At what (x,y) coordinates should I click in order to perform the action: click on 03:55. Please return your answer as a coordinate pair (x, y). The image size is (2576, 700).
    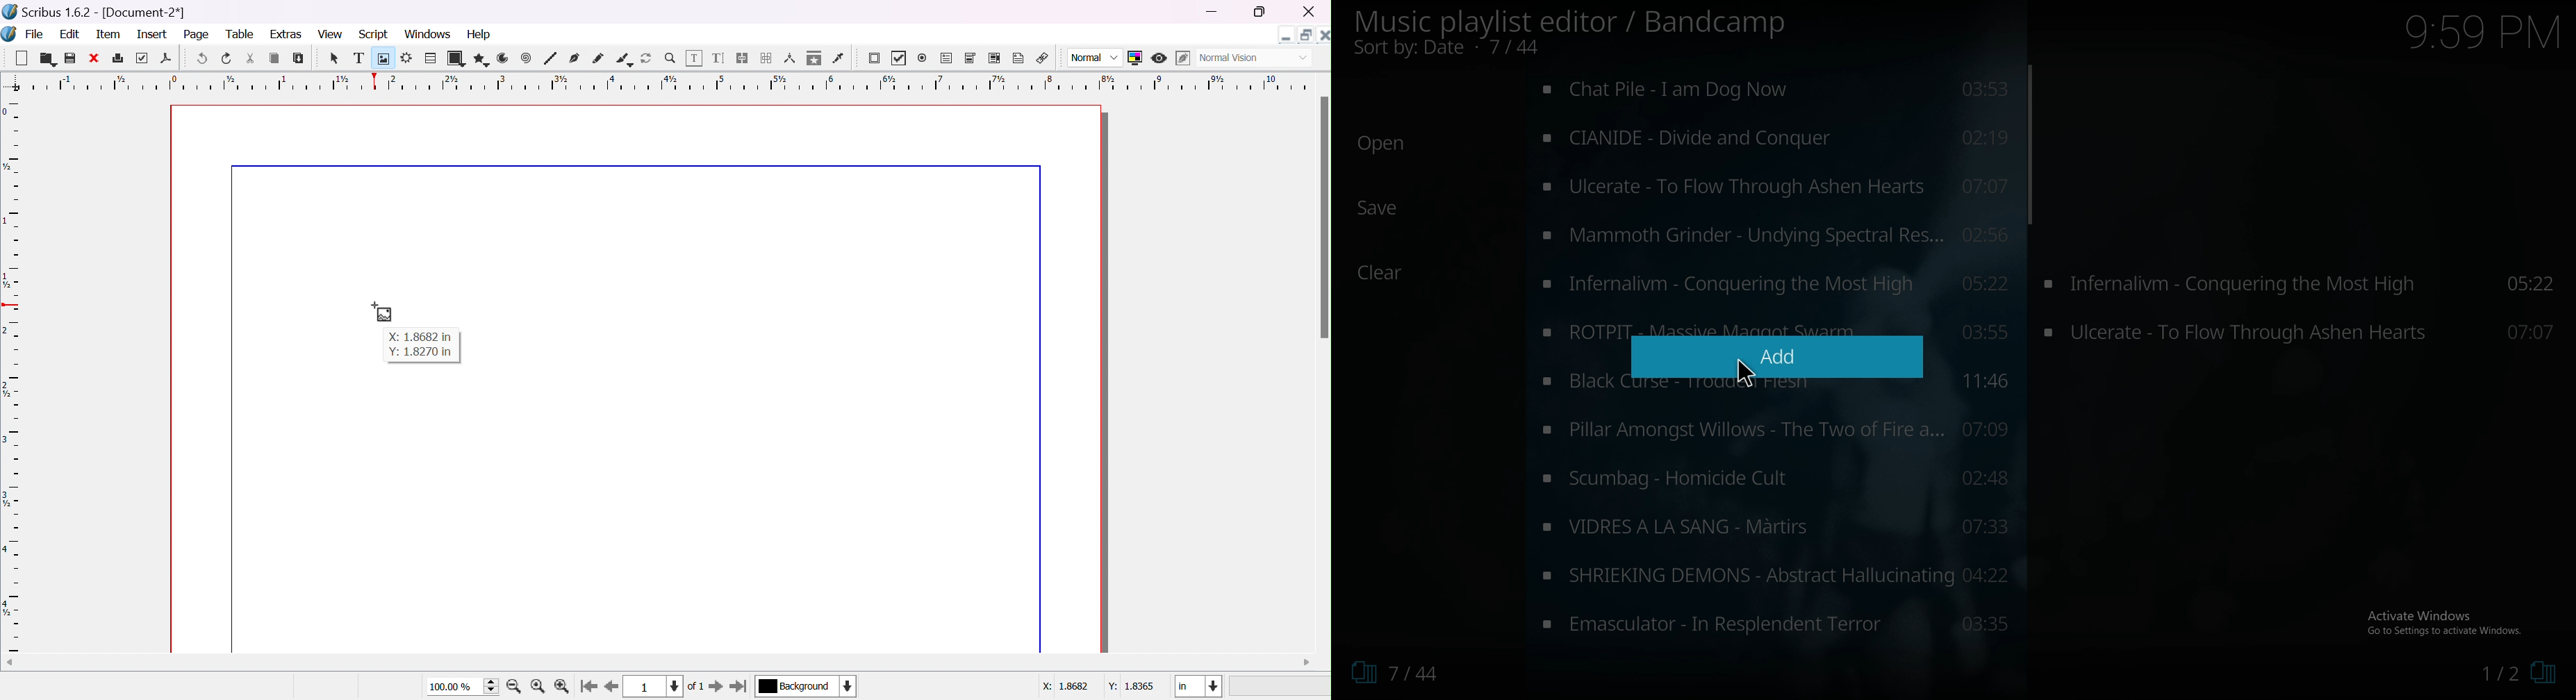
    Looking at the image, I should click on (1979, 334).